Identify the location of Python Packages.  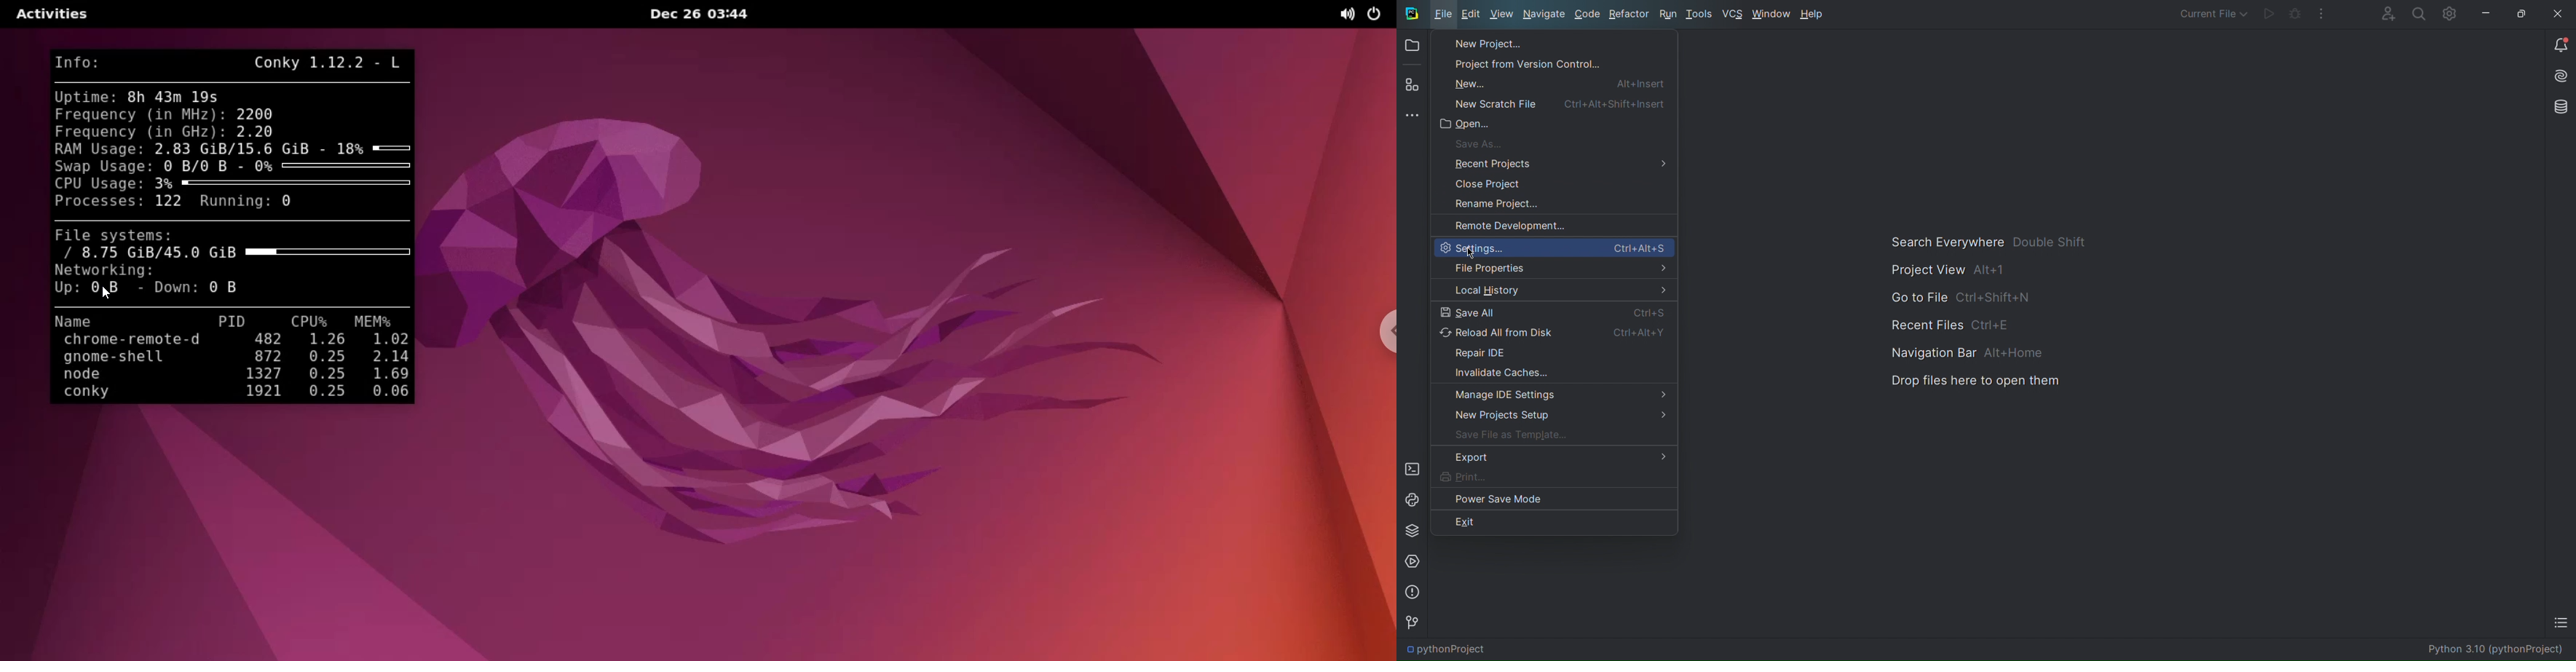
(1414, 531).